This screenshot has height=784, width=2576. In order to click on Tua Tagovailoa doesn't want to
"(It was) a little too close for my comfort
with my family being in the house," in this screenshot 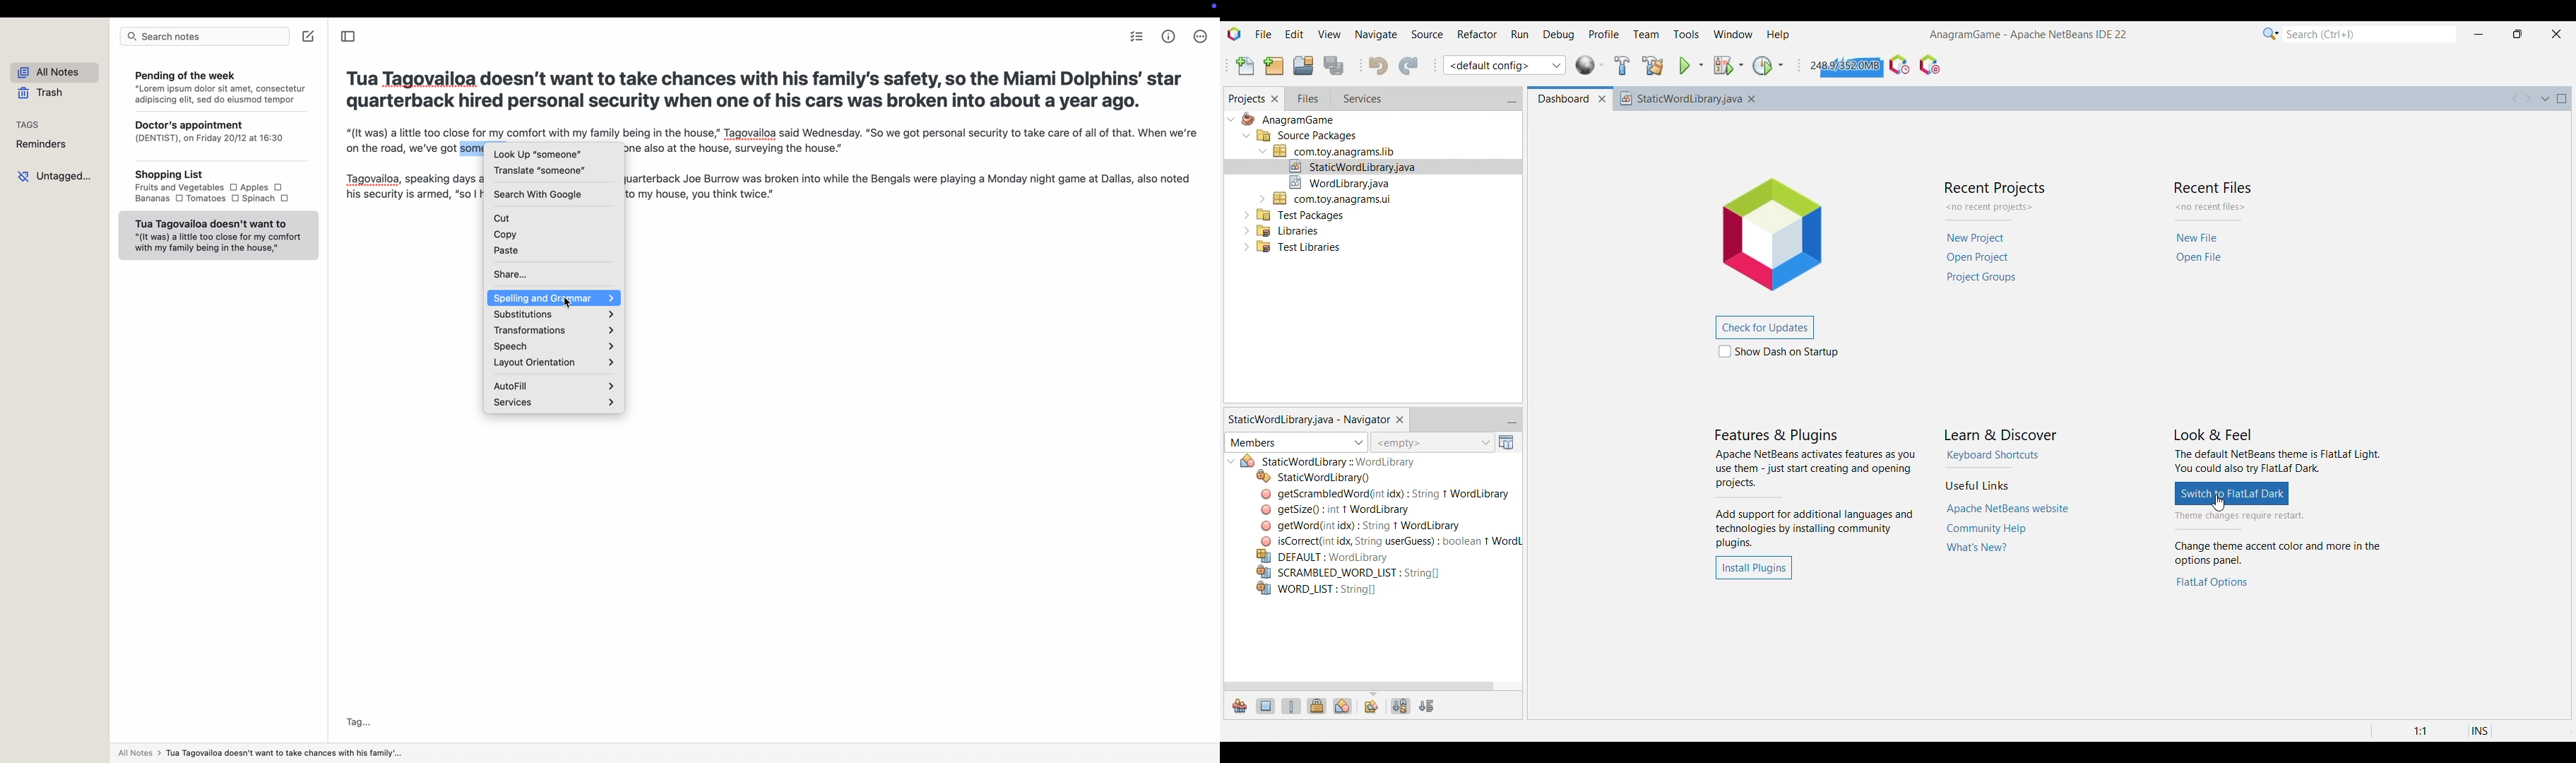, I will do `click(218, 235)`.